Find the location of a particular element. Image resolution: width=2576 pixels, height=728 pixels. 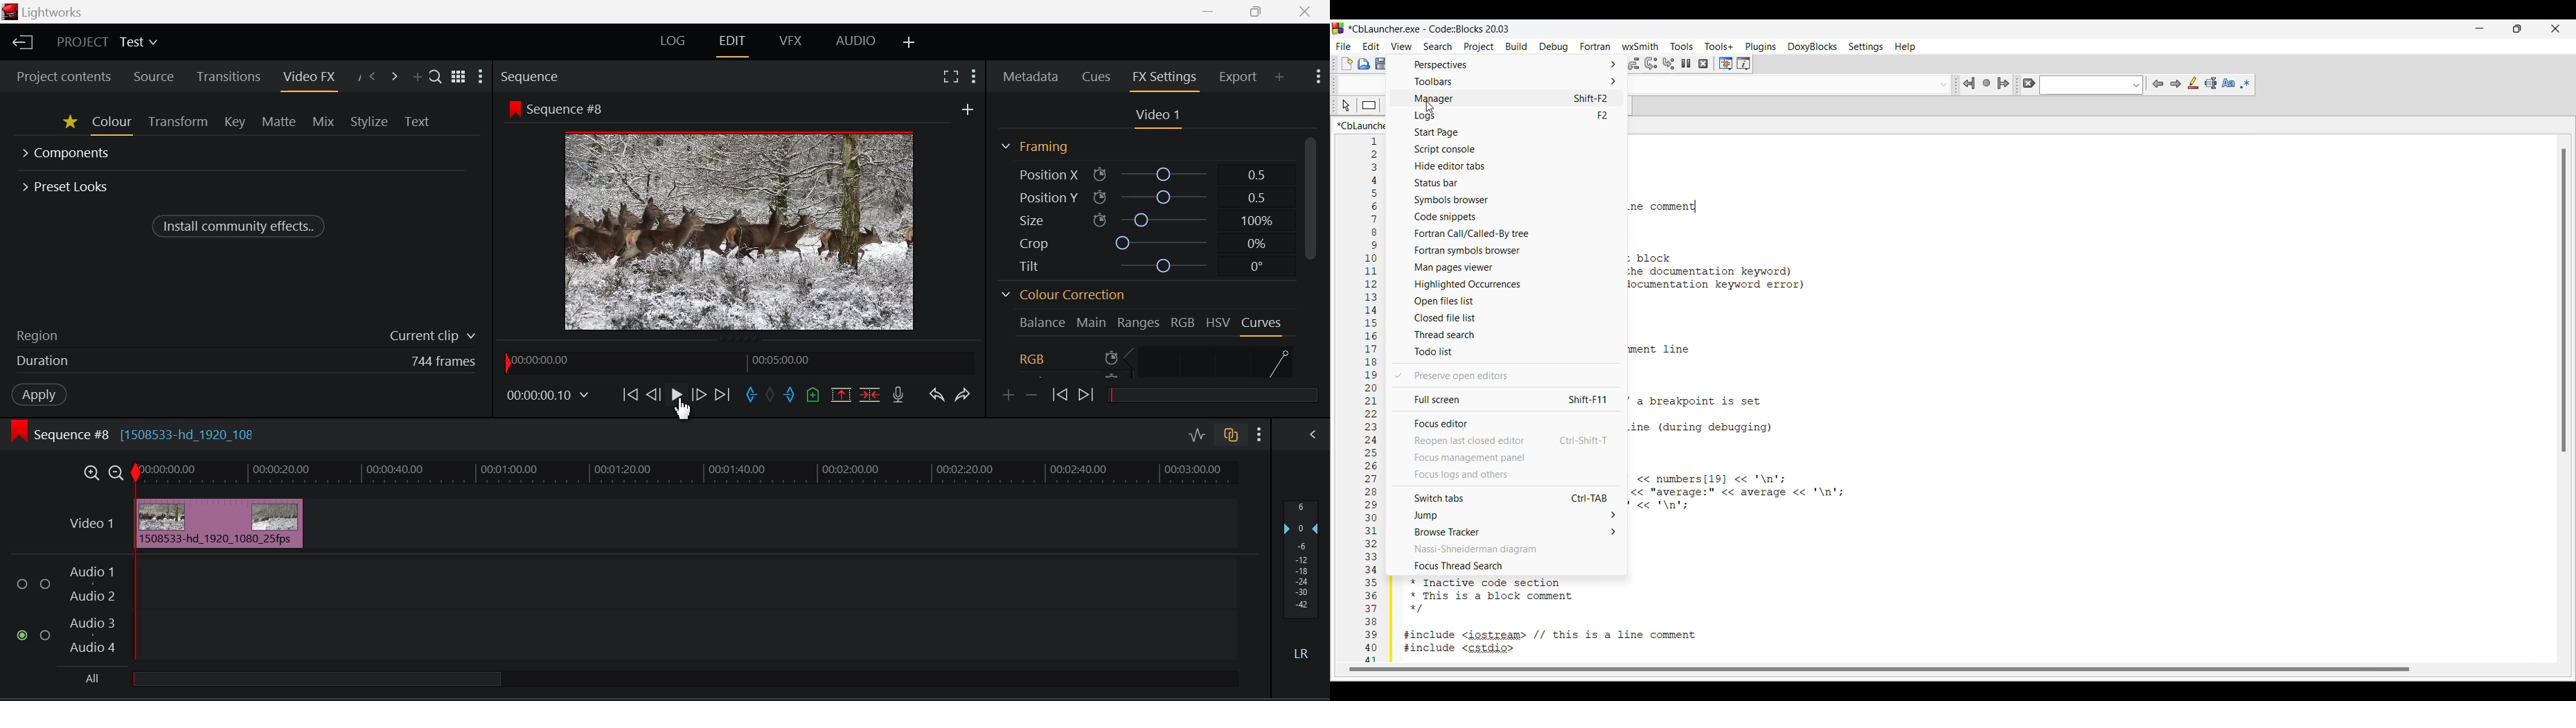

Logs is located at coordinates (1506, 116).